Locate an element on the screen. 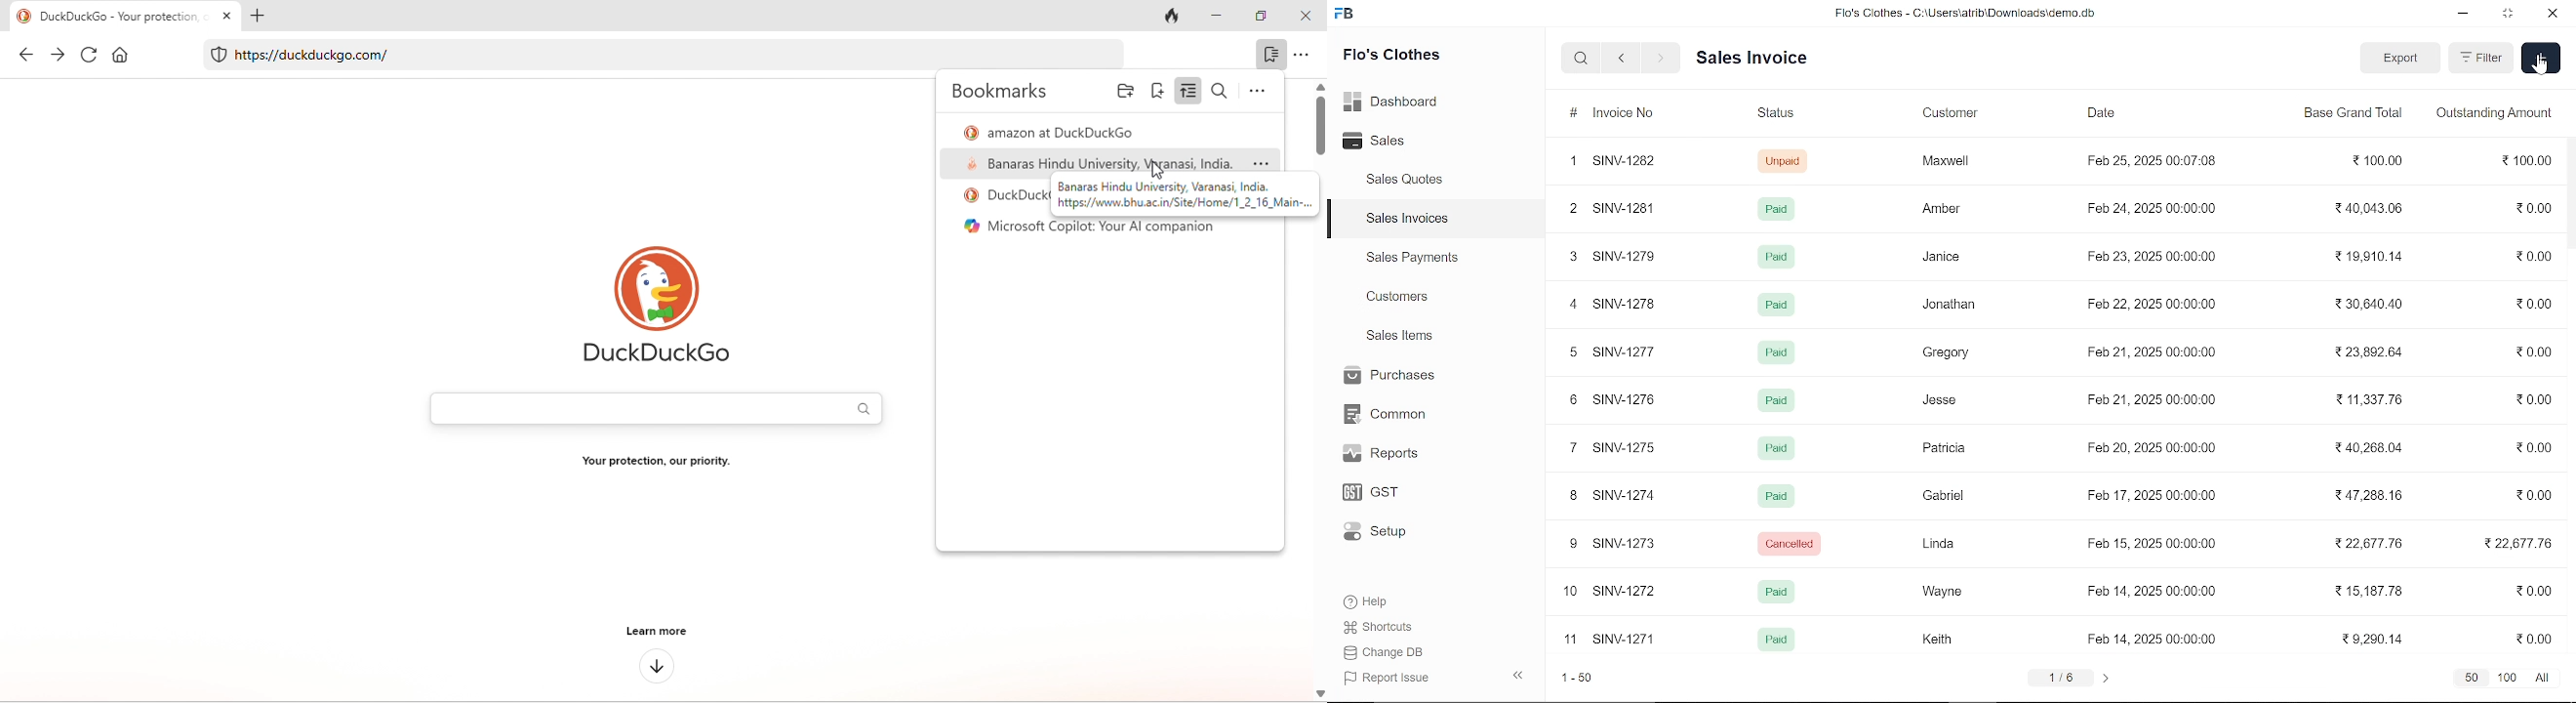 The width and height of the screenshot is (2576, 728). 100 is located at coordinates (2508, 679).